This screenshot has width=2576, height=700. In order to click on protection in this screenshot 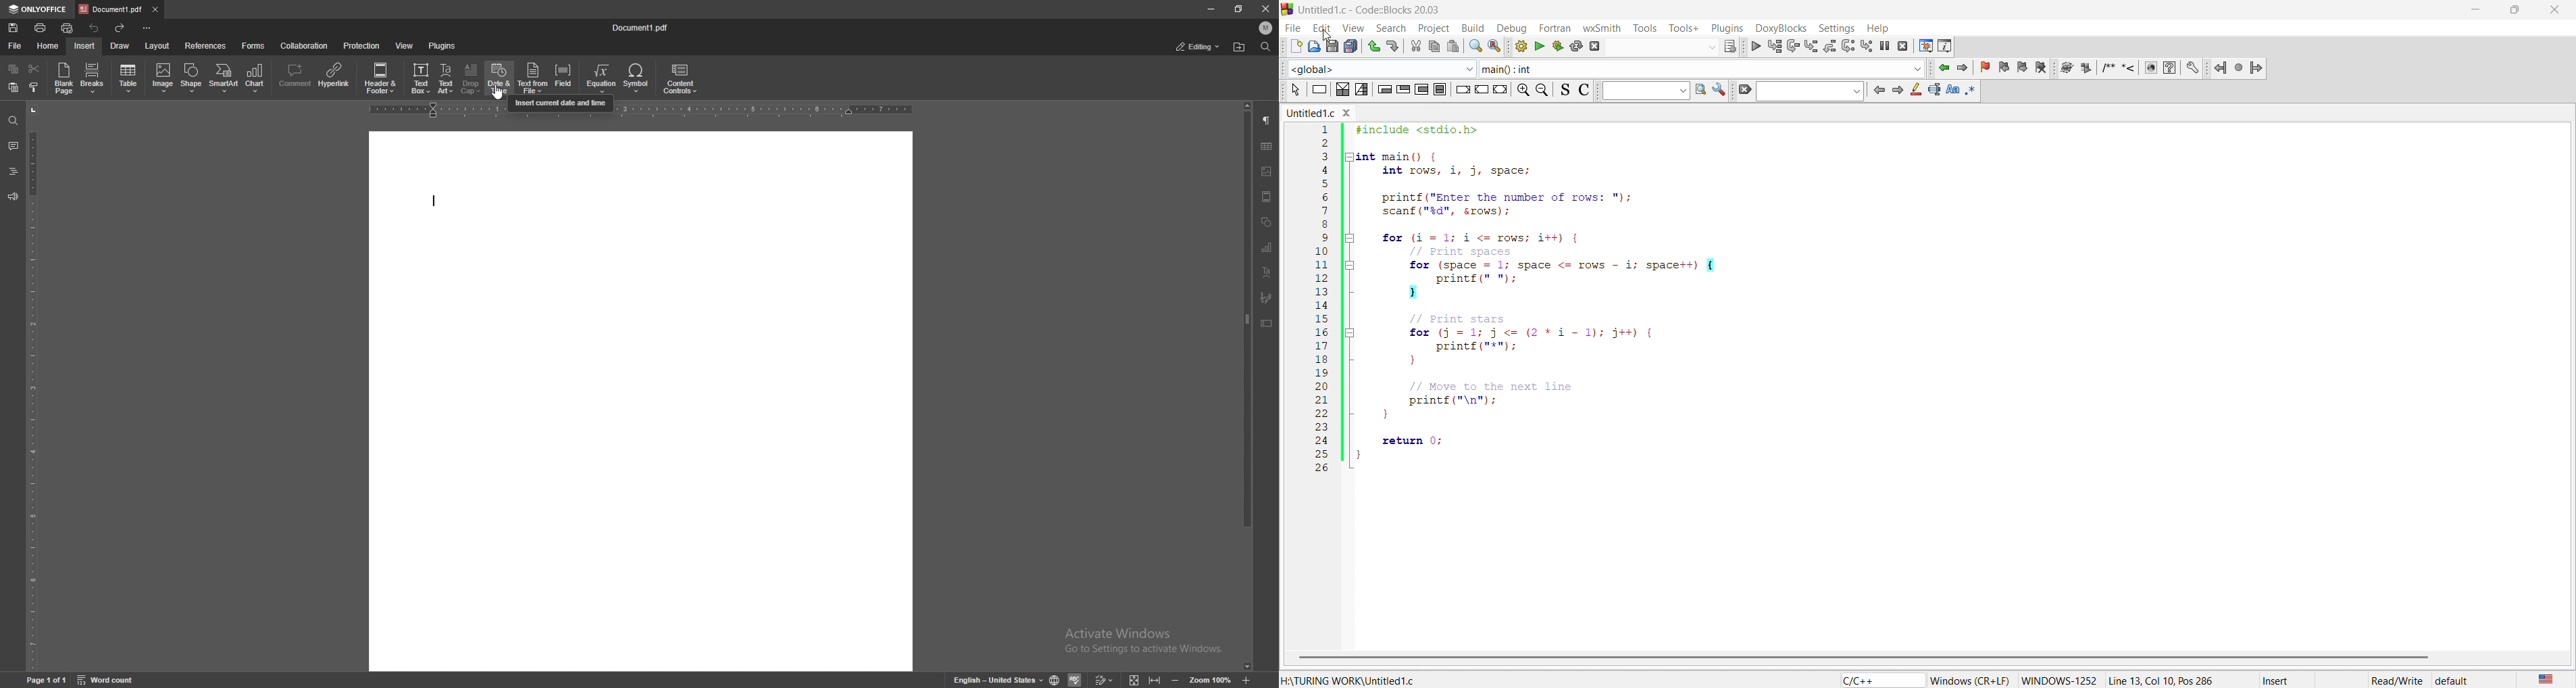, I will do `click(363, 45)`.